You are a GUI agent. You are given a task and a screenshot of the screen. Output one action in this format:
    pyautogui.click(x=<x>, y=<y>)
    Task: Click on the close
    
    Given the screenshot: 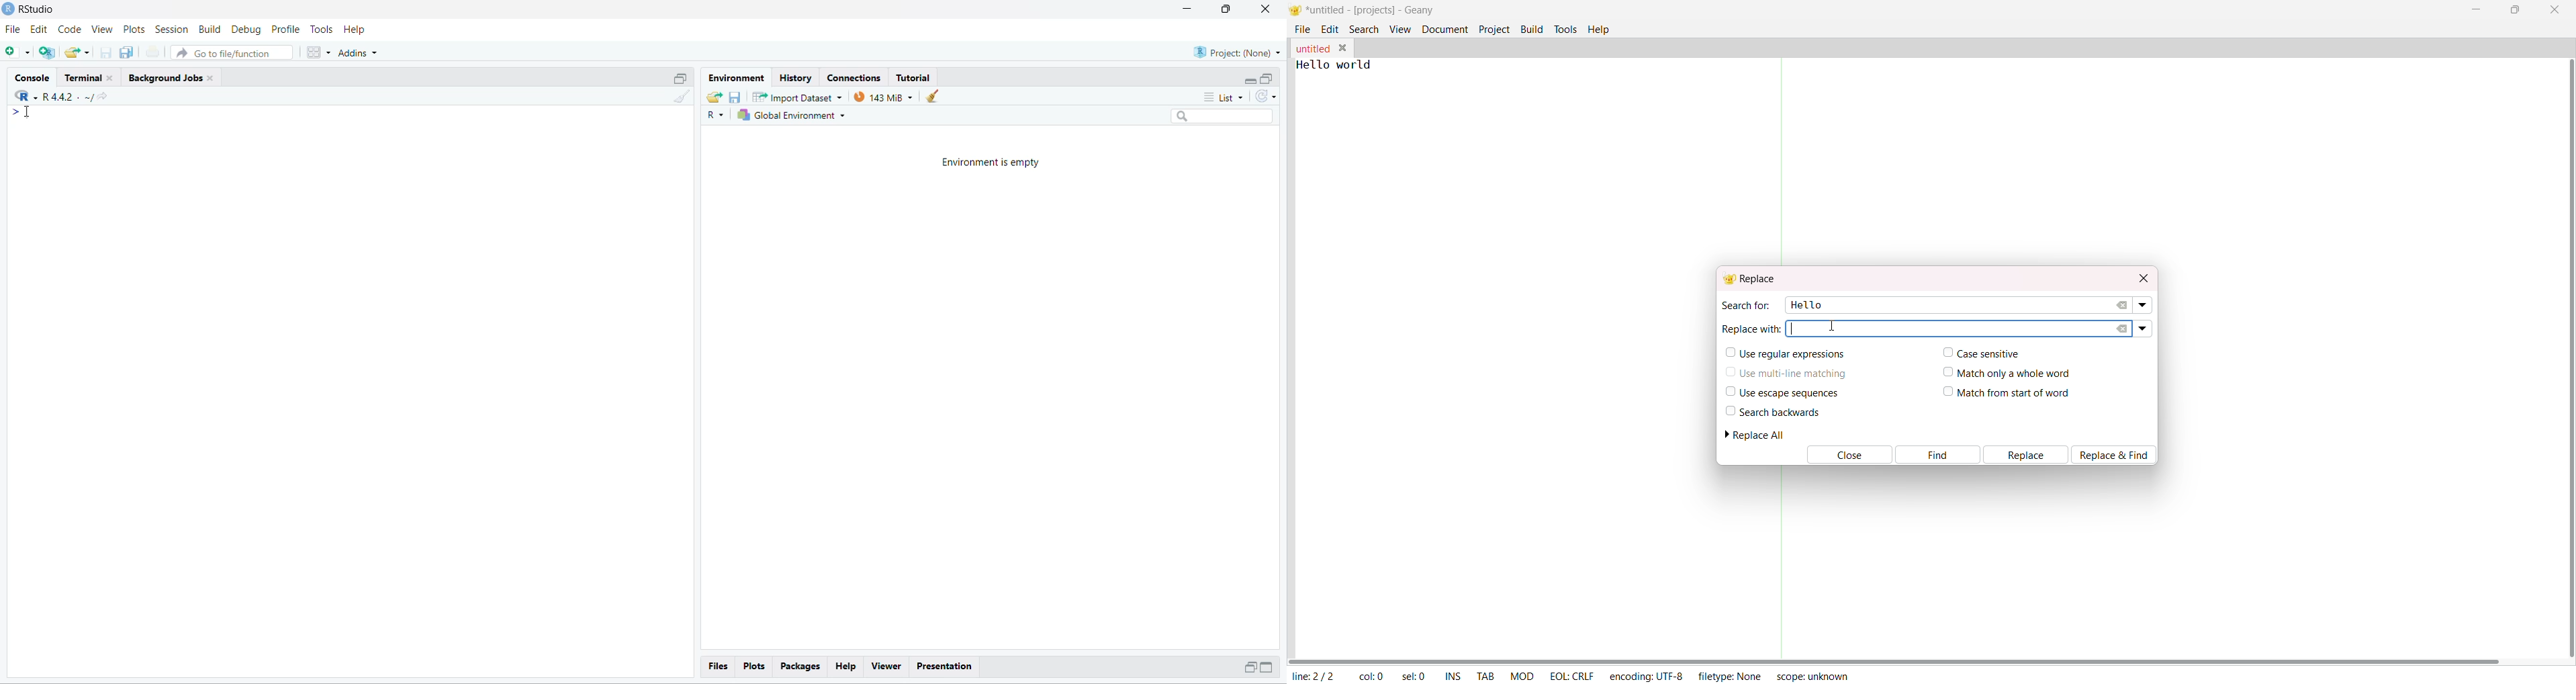 What is the action you would take?
    pyautogui.click(x=111, y=78)
    